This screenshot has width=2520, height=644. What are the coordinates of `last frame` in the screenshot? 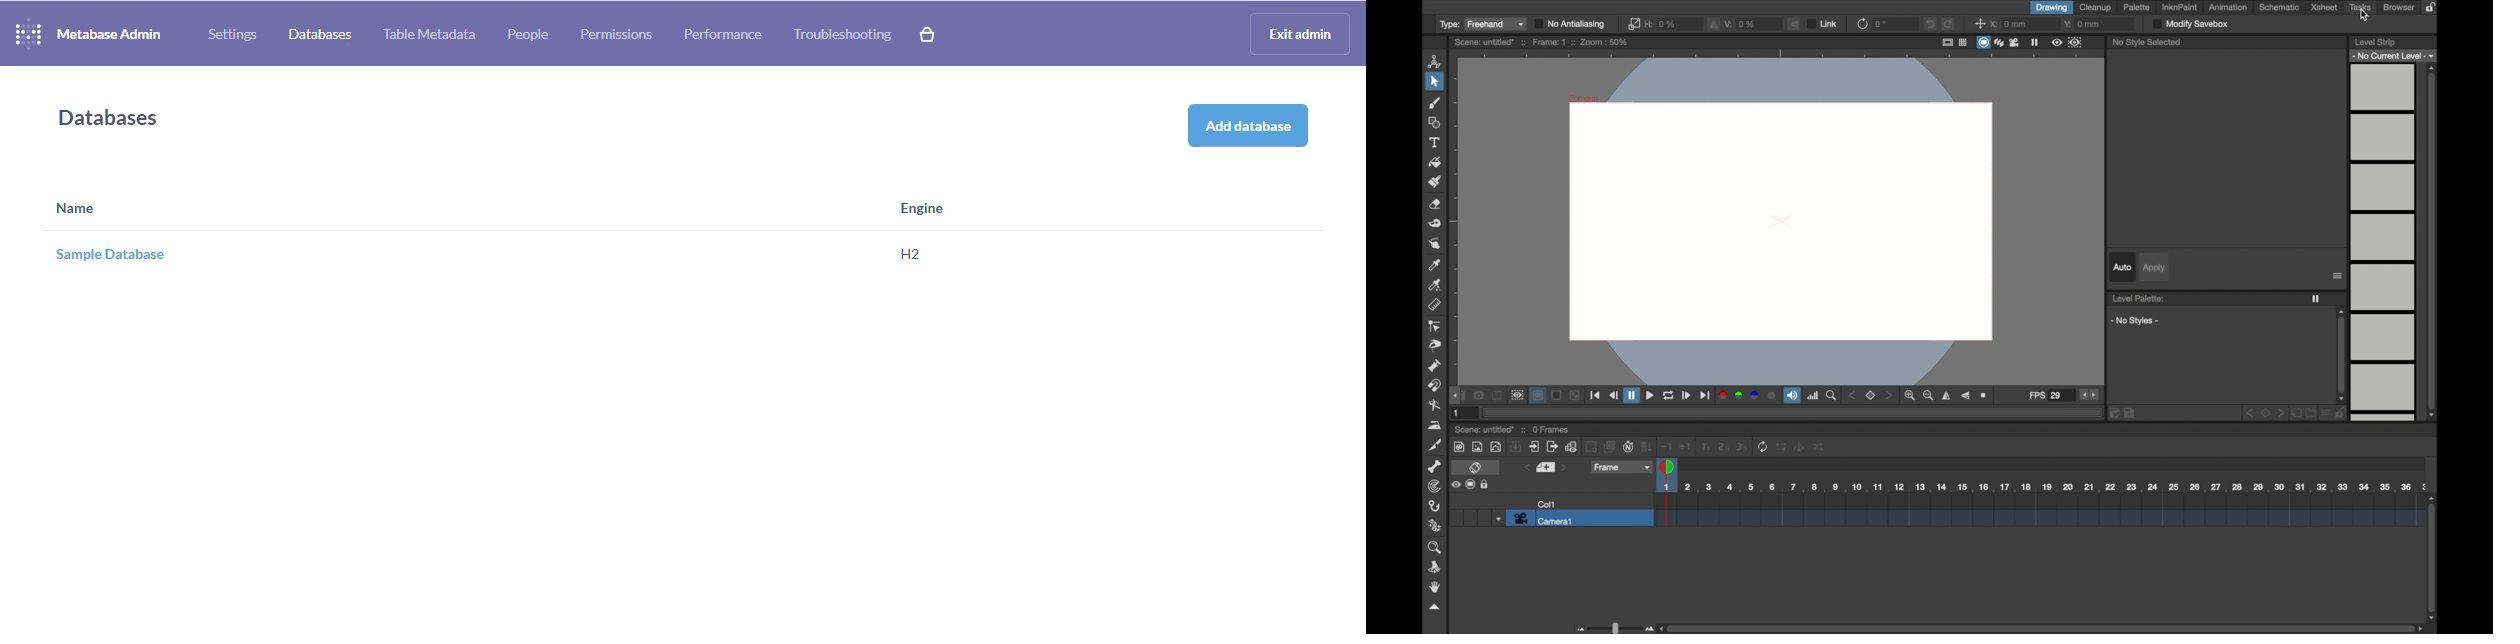 It's located at (1706, 396).